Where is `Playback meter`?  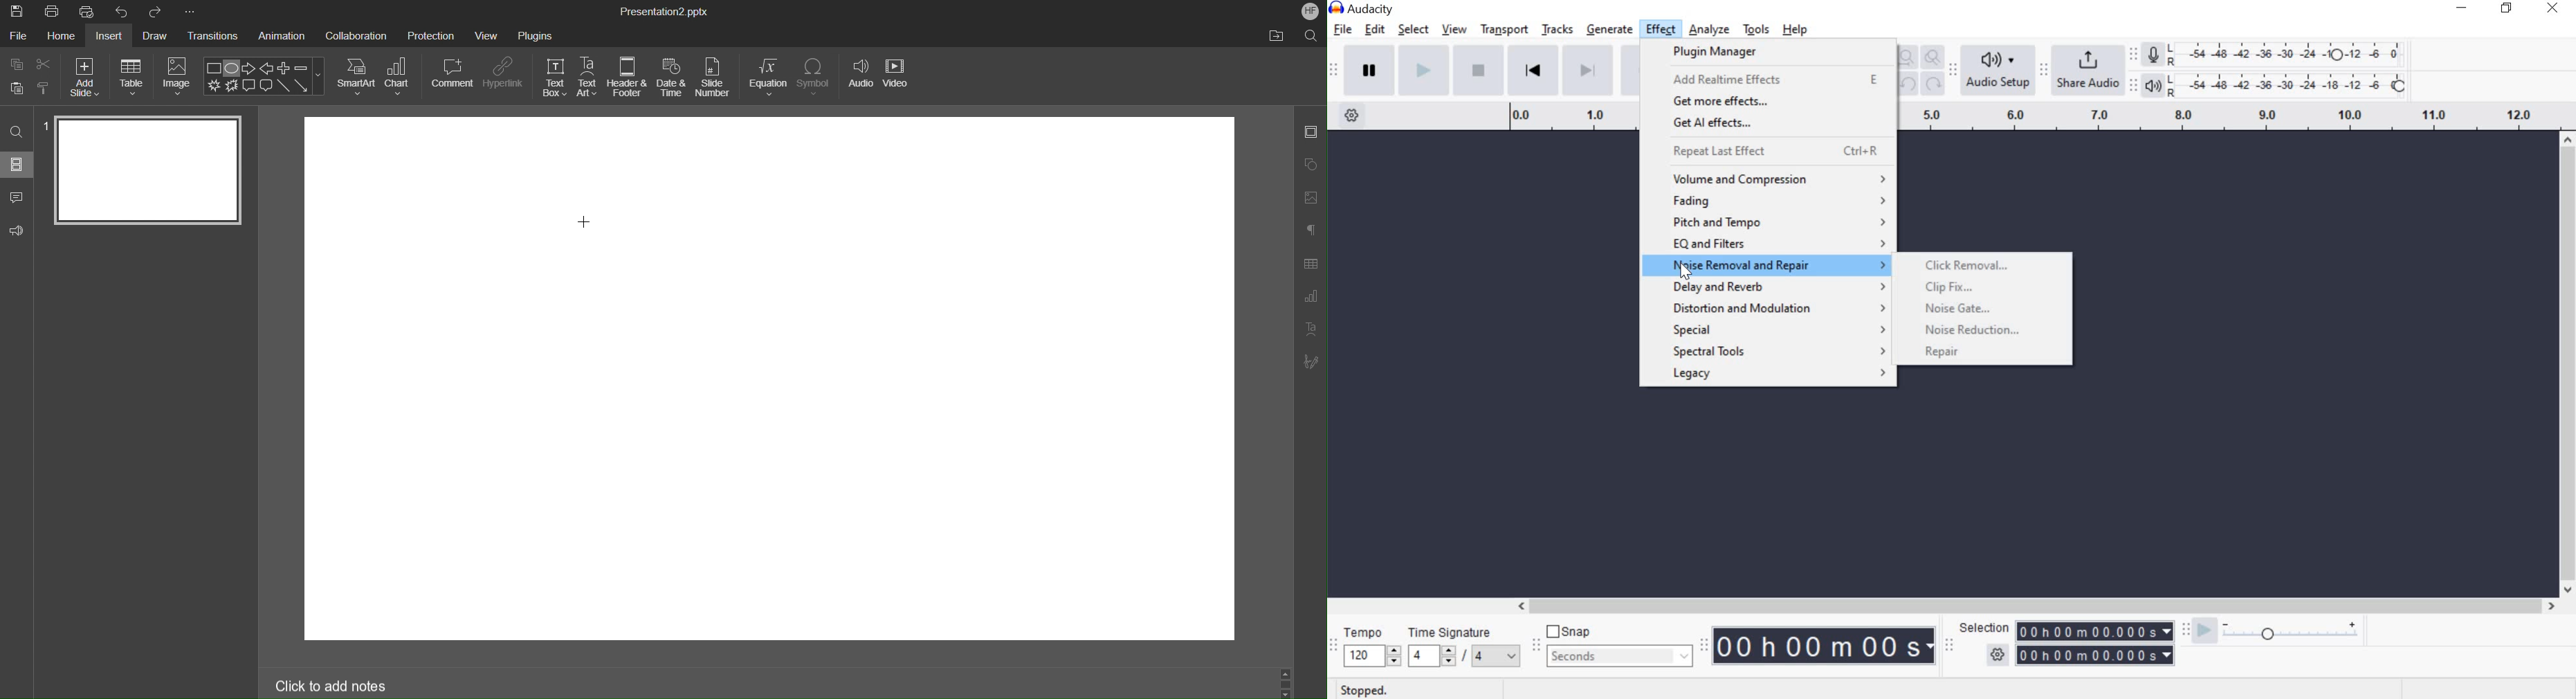 Playback meter is located at coordinates (2152, 86).